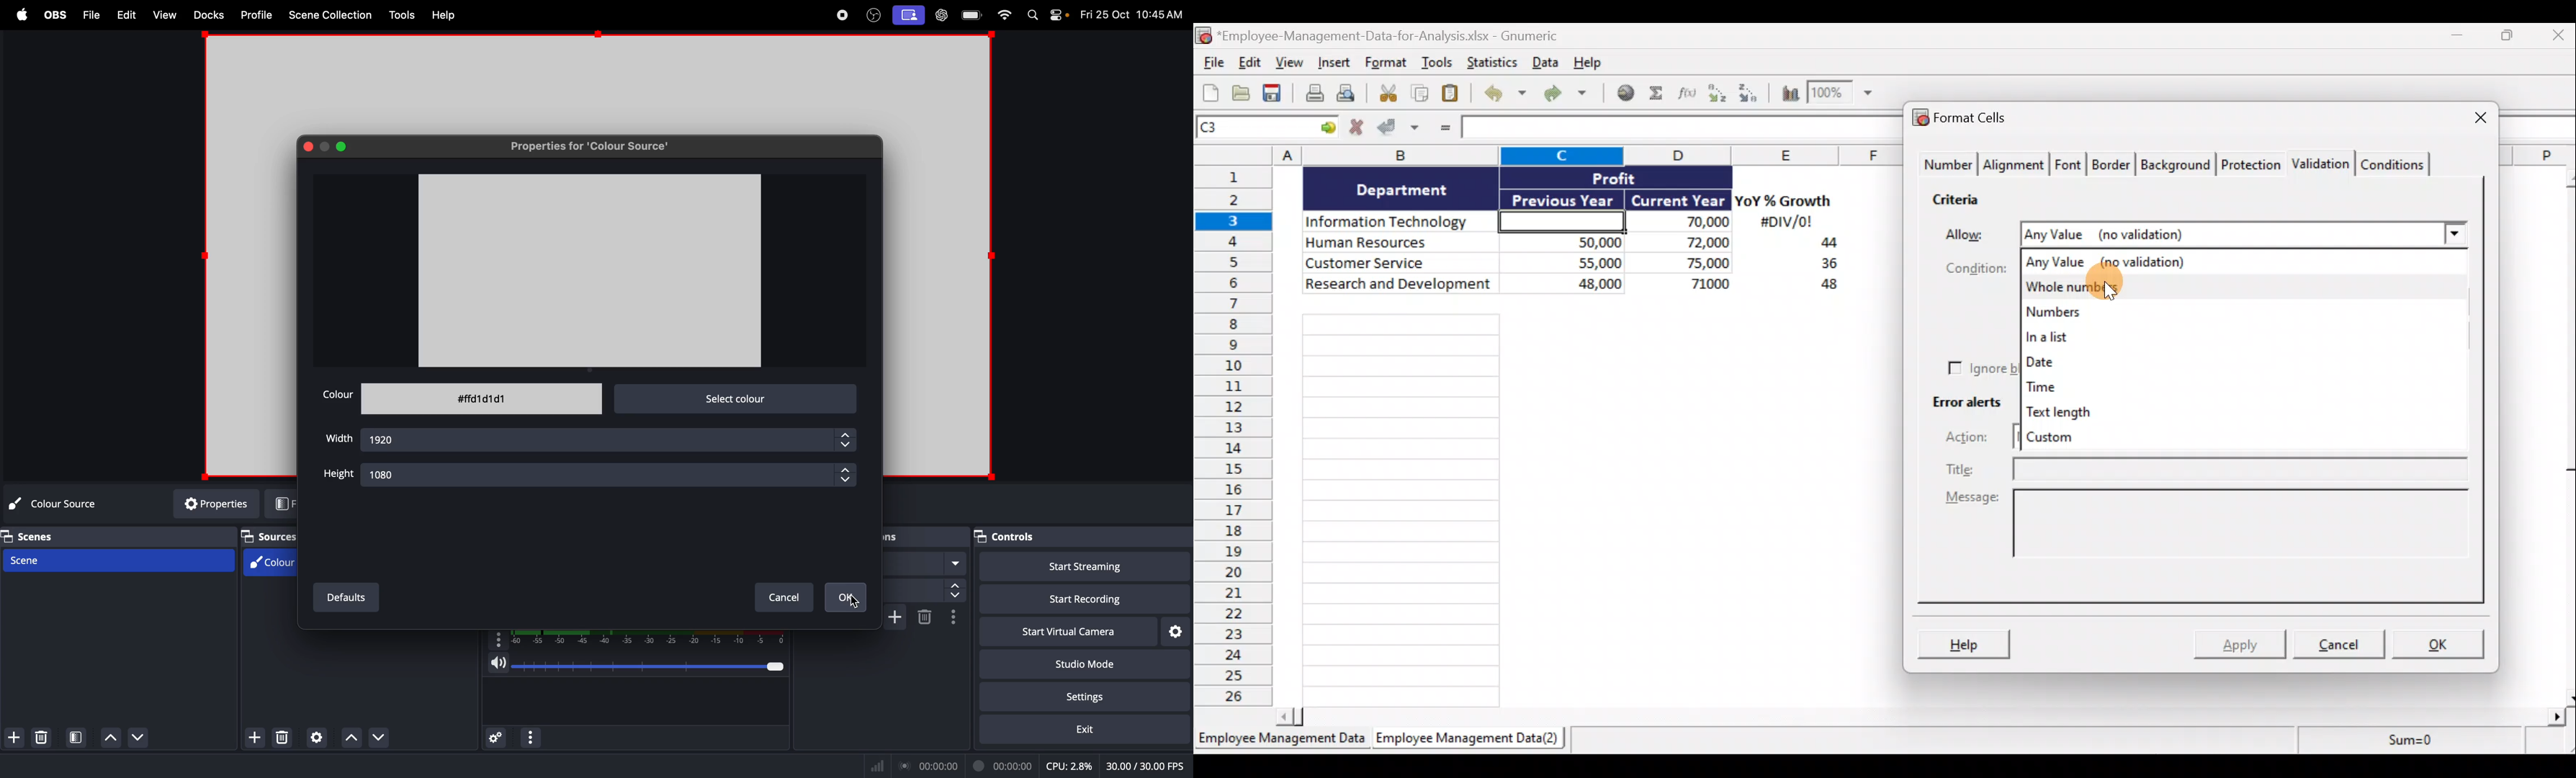 The image size is (2576, 784). I want to click on Edit, so click(127, 13).